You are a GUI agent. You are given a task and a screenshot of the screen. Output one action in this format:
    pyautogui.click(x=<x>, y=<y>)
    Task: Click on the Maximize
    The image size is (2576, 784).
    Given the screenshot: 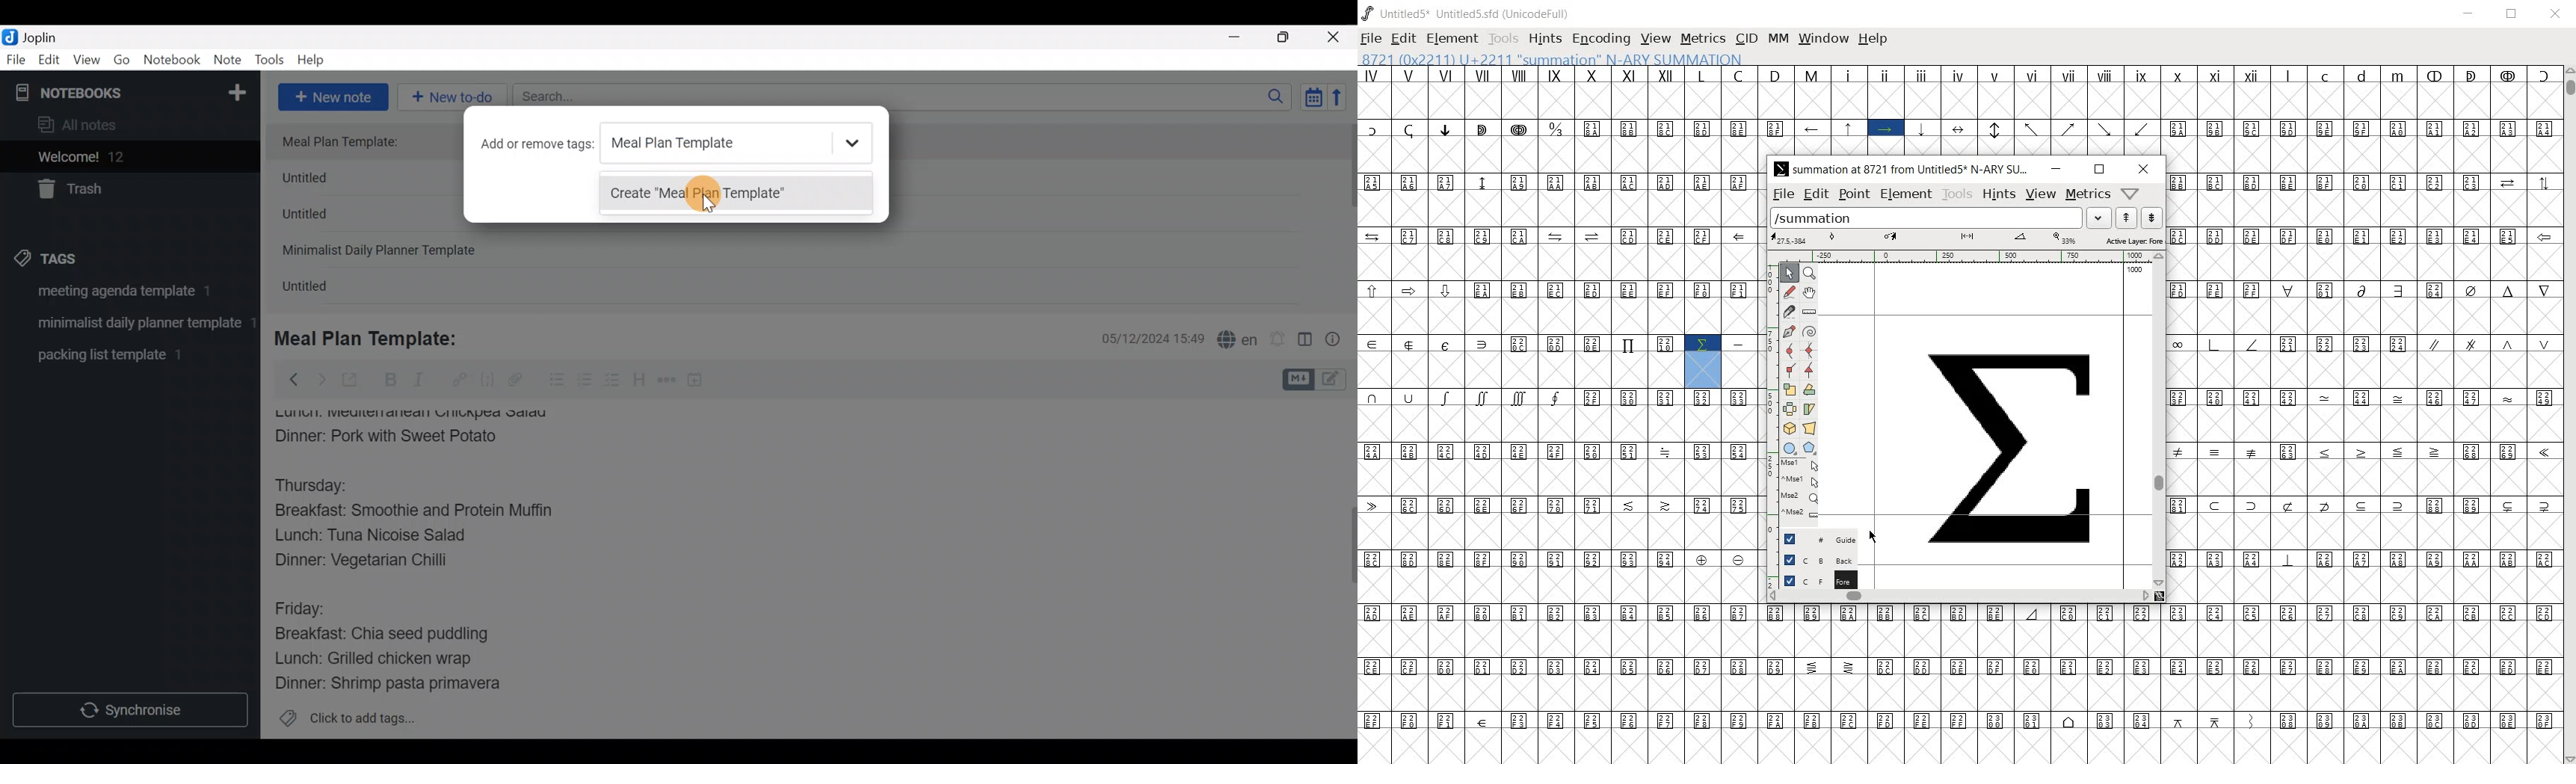 What is the action you would take?
    pyautogui.click(x=1292, y=37)
    